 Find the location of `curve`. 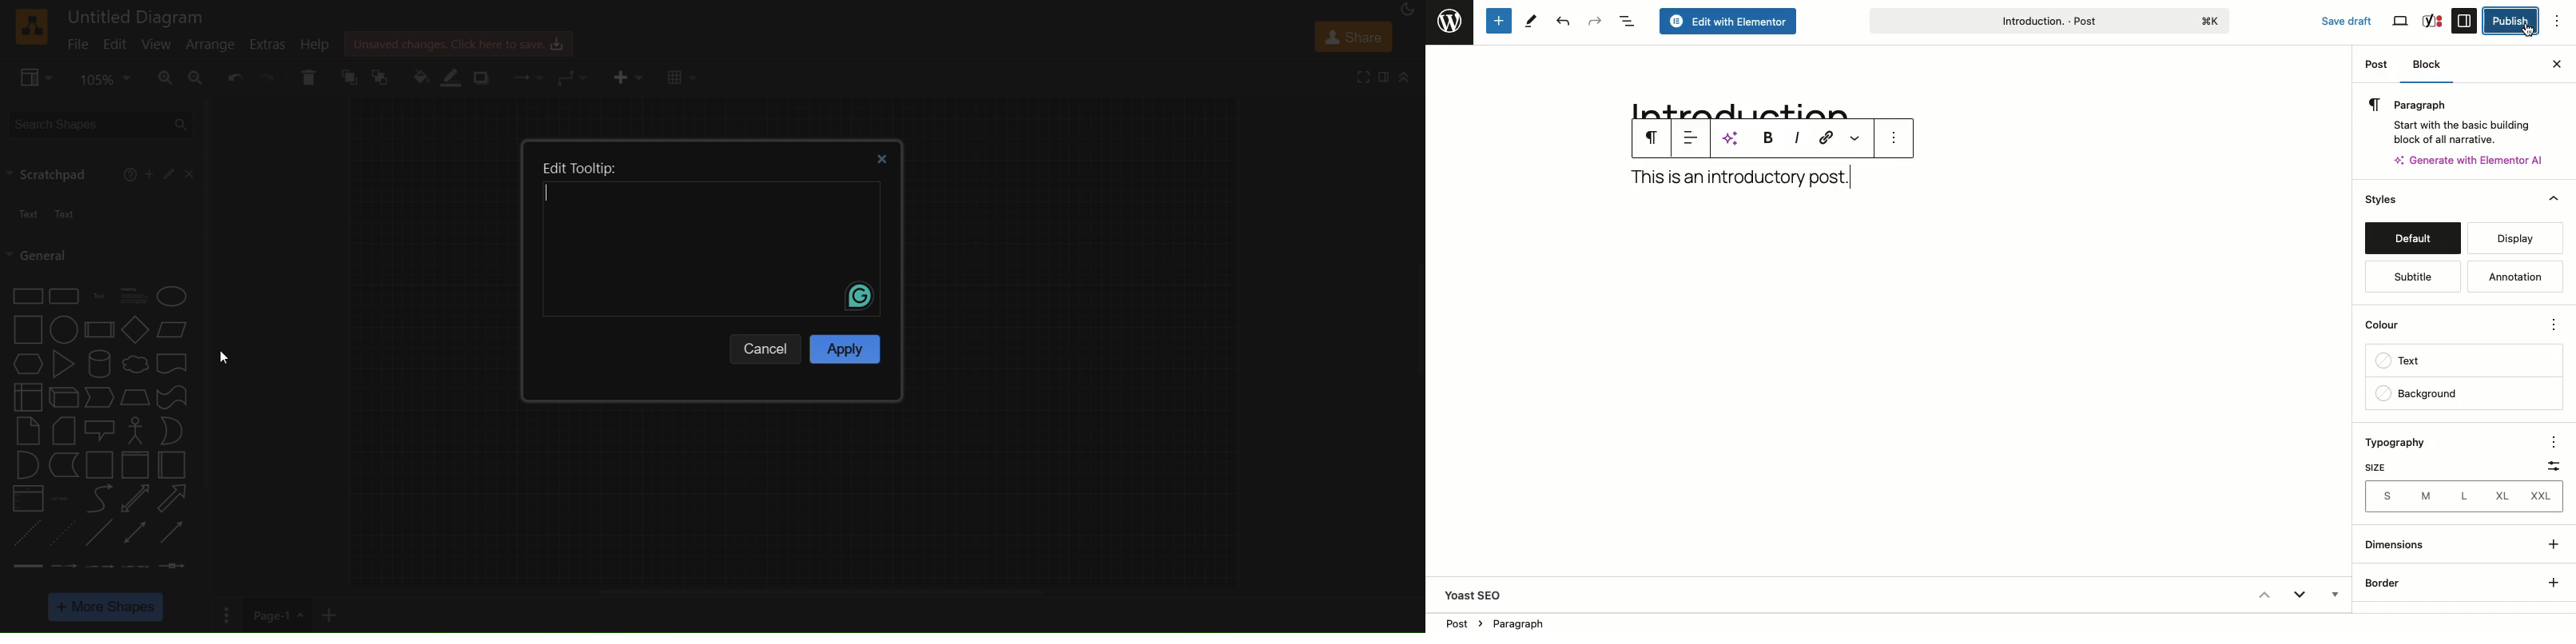

curve is located at coordinates (97, 499).